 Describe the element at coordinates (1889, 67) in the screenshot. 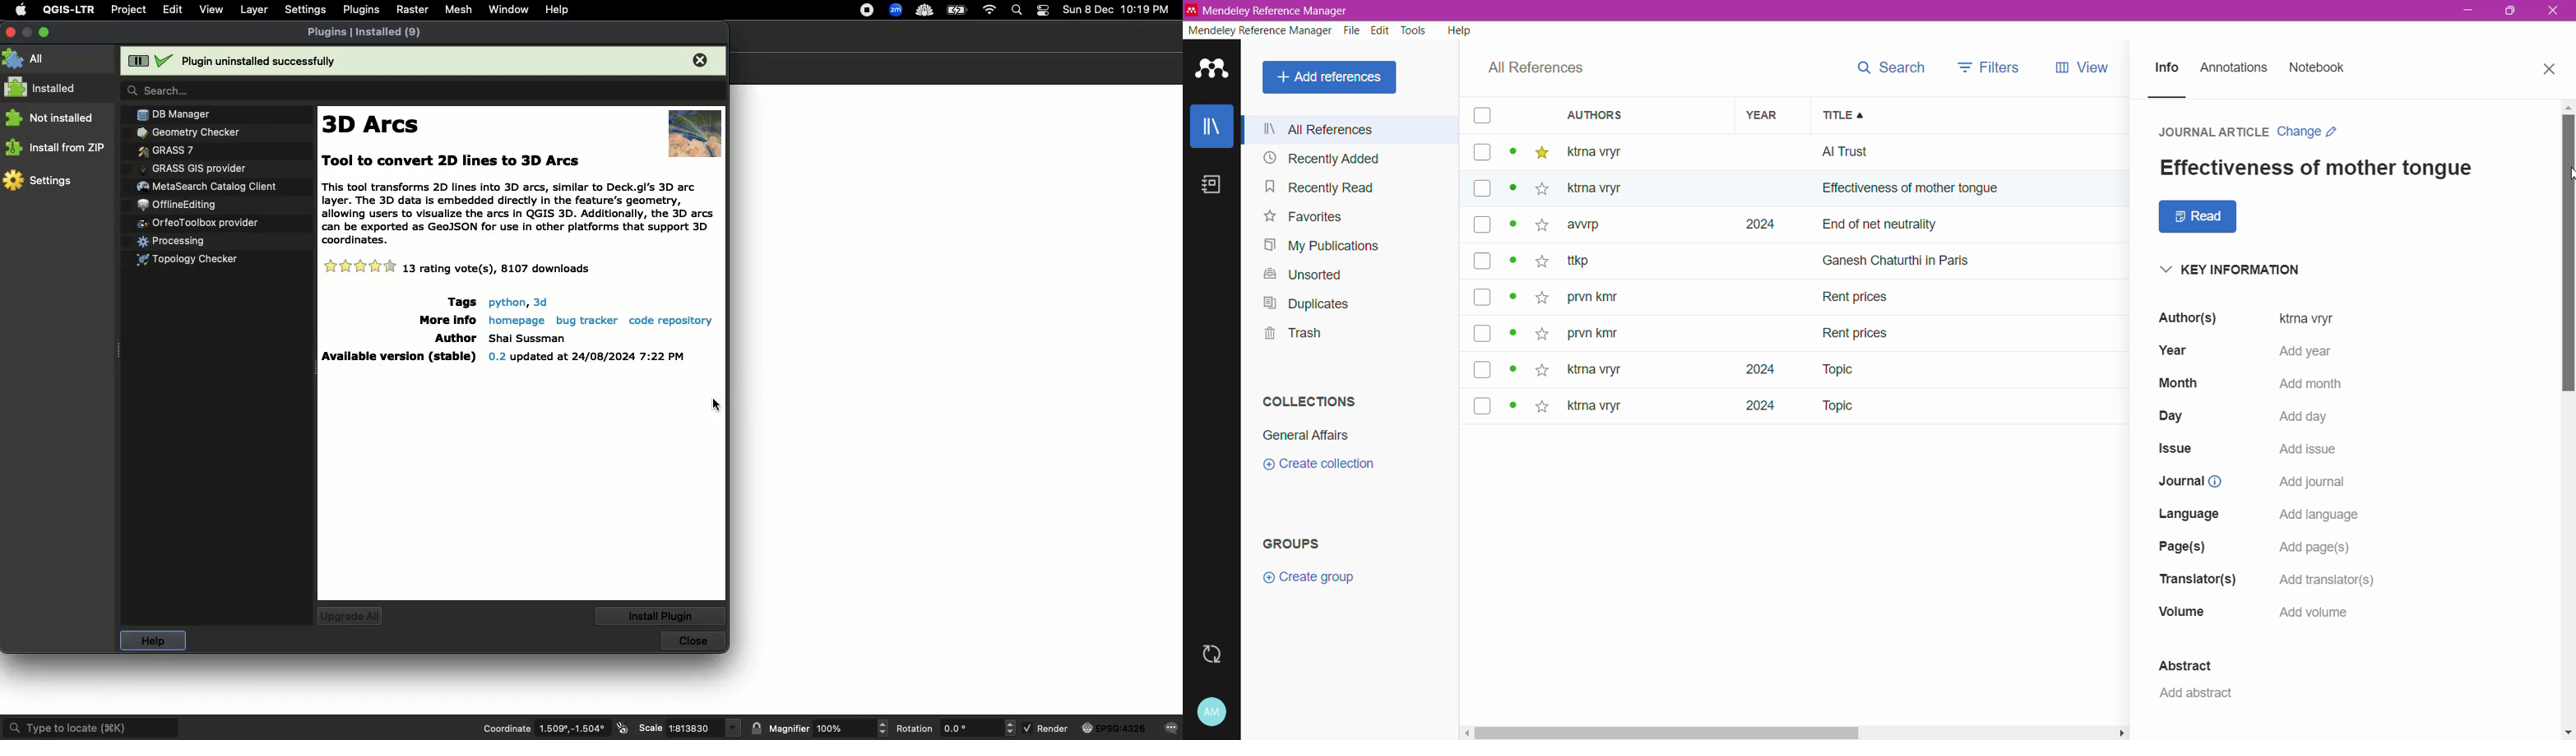

I see `search` at that location.